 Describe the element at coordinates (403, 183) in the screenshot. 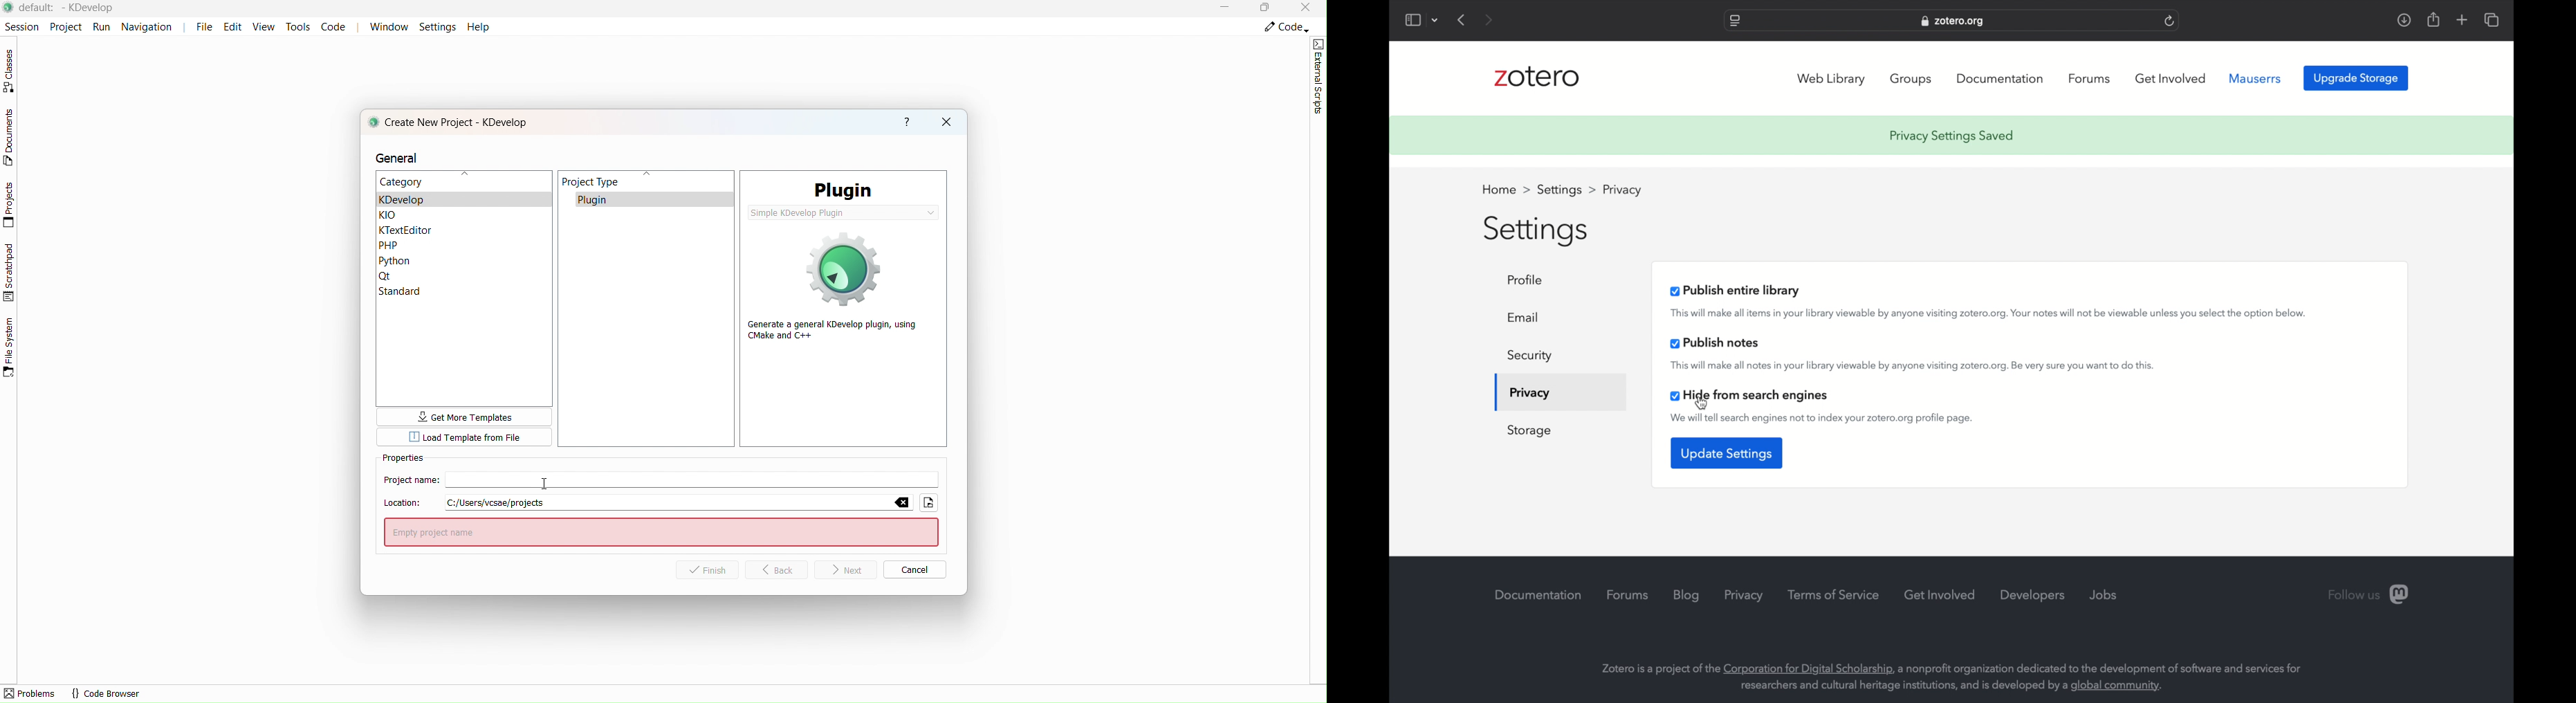

I see `Category` at that location.